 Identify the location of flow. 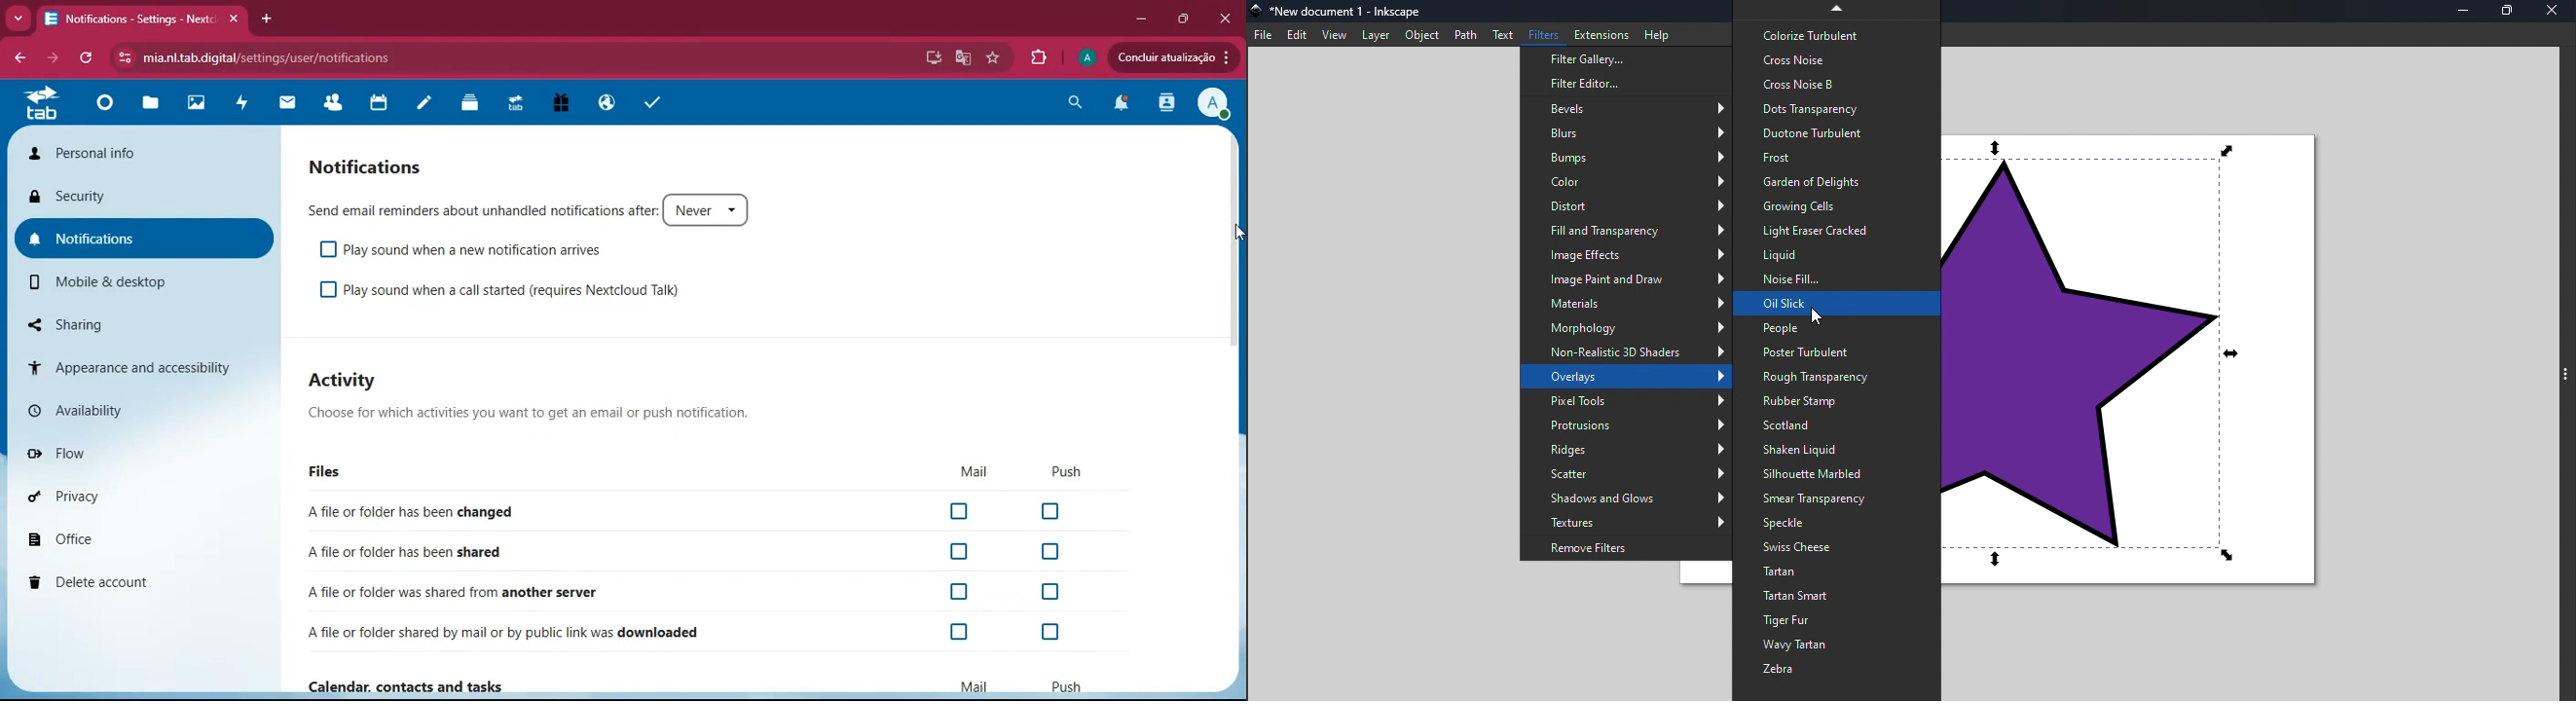
(130, 453).